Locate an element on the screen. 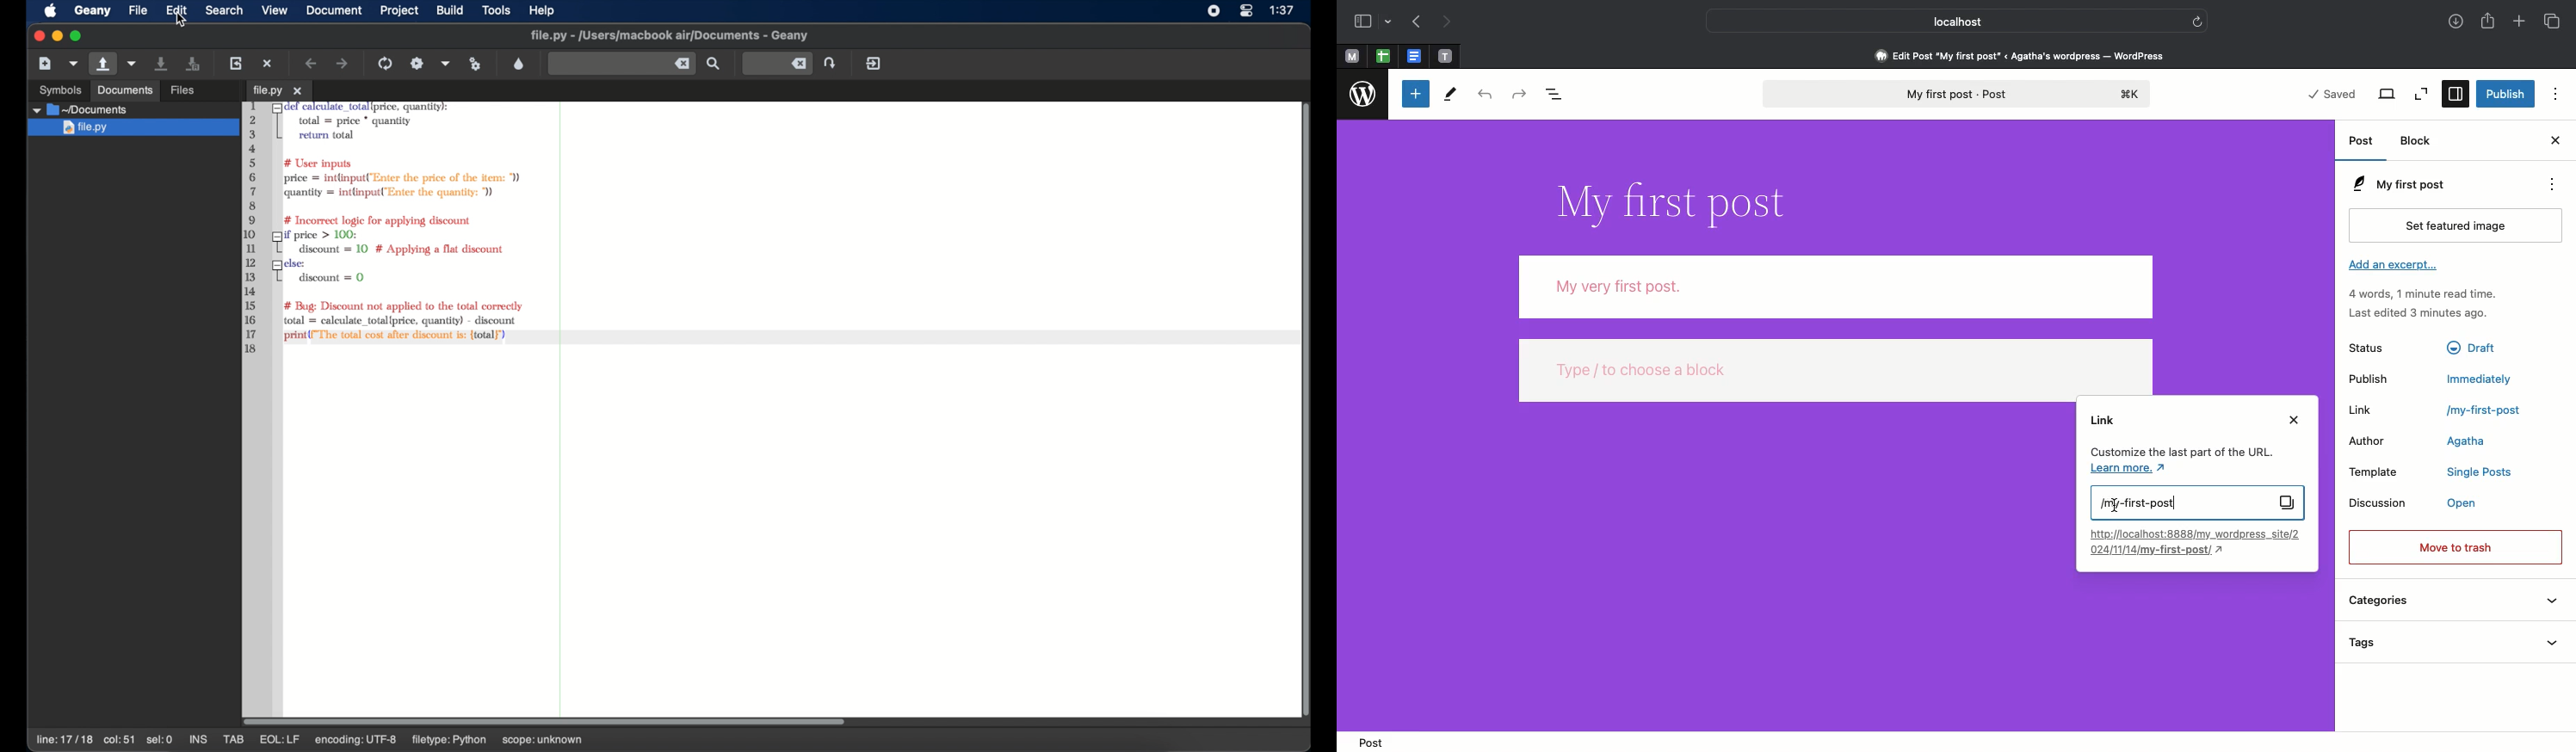 The image size is (2576, 756). Title is located at coordinates (1681, 204).